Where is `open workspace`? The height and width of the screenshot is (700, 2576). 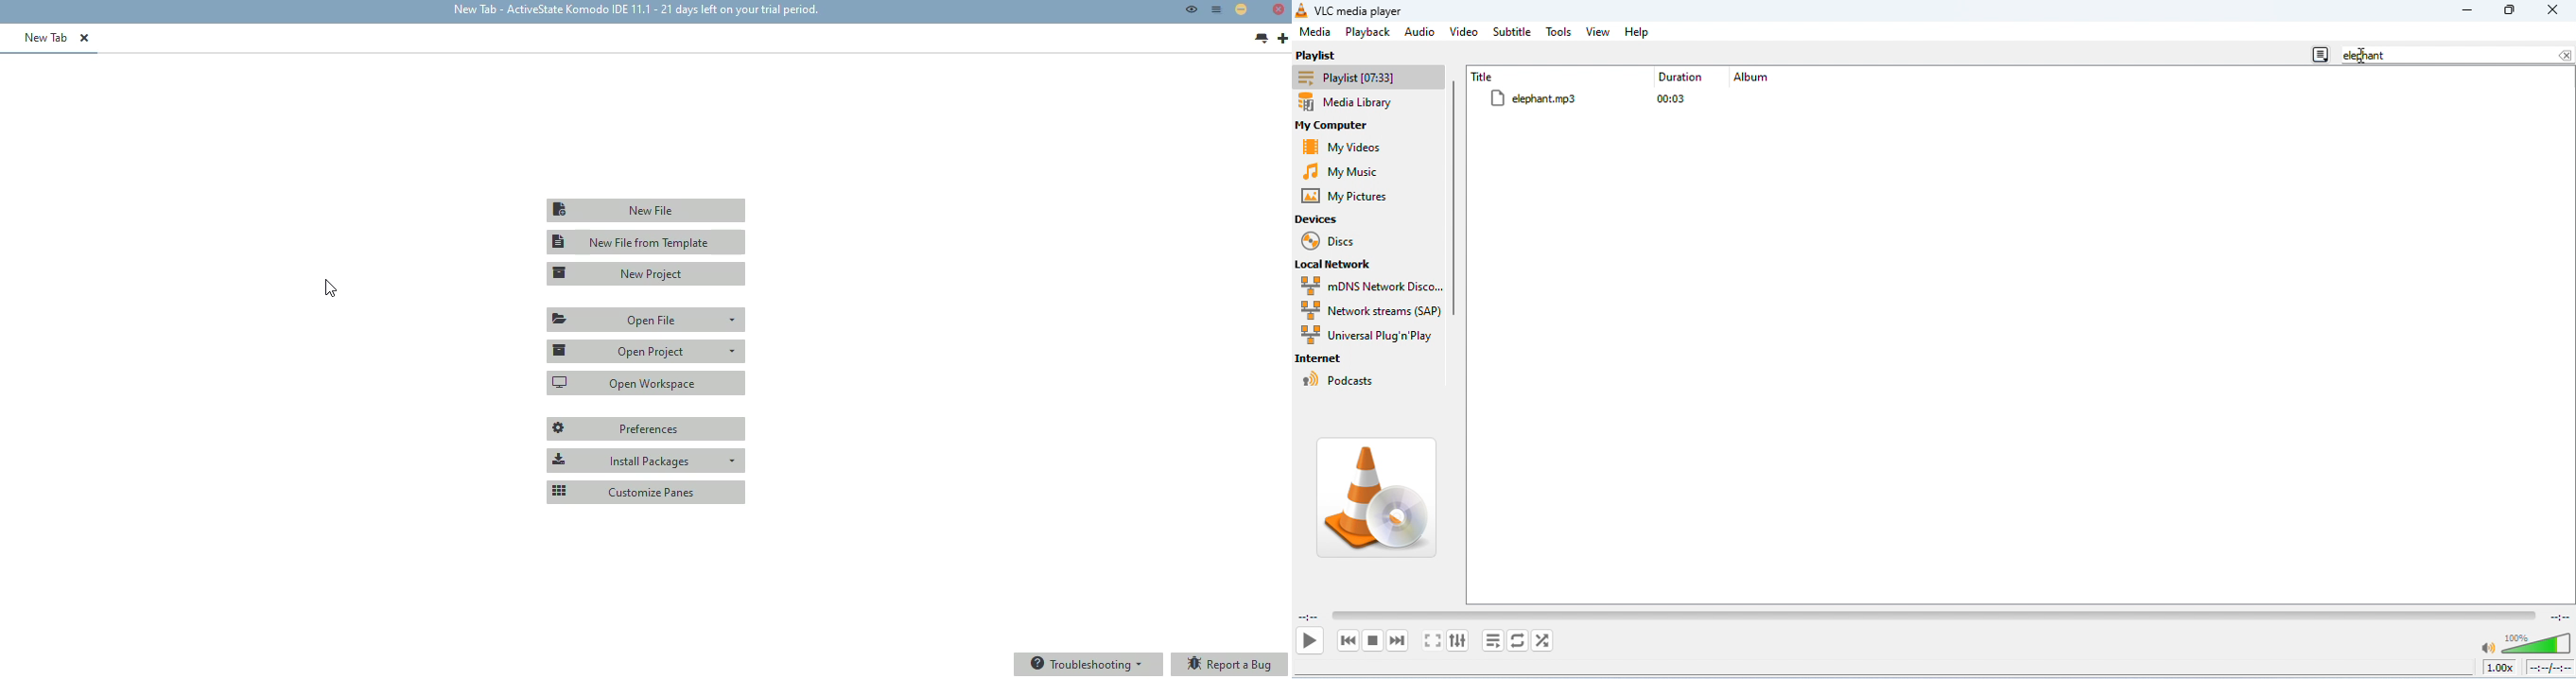
open workspace is located at coordinates (647, 382).